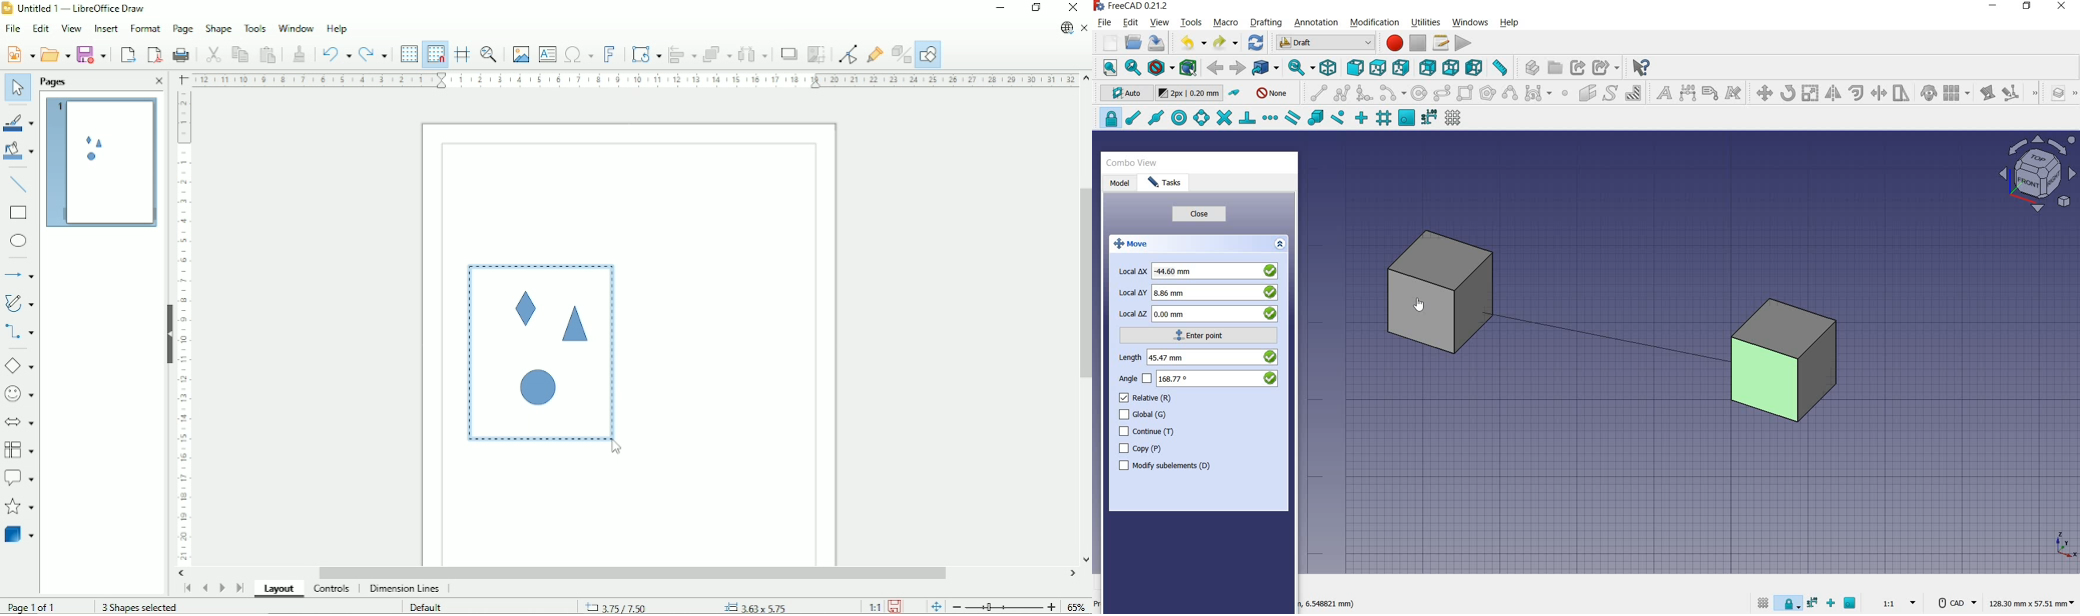 This screenshot has width=2100, height=616. What do you see at coordinates (1501, 68) in the screenshot?
I see `measure distance` at bounding box center [1501, 68].